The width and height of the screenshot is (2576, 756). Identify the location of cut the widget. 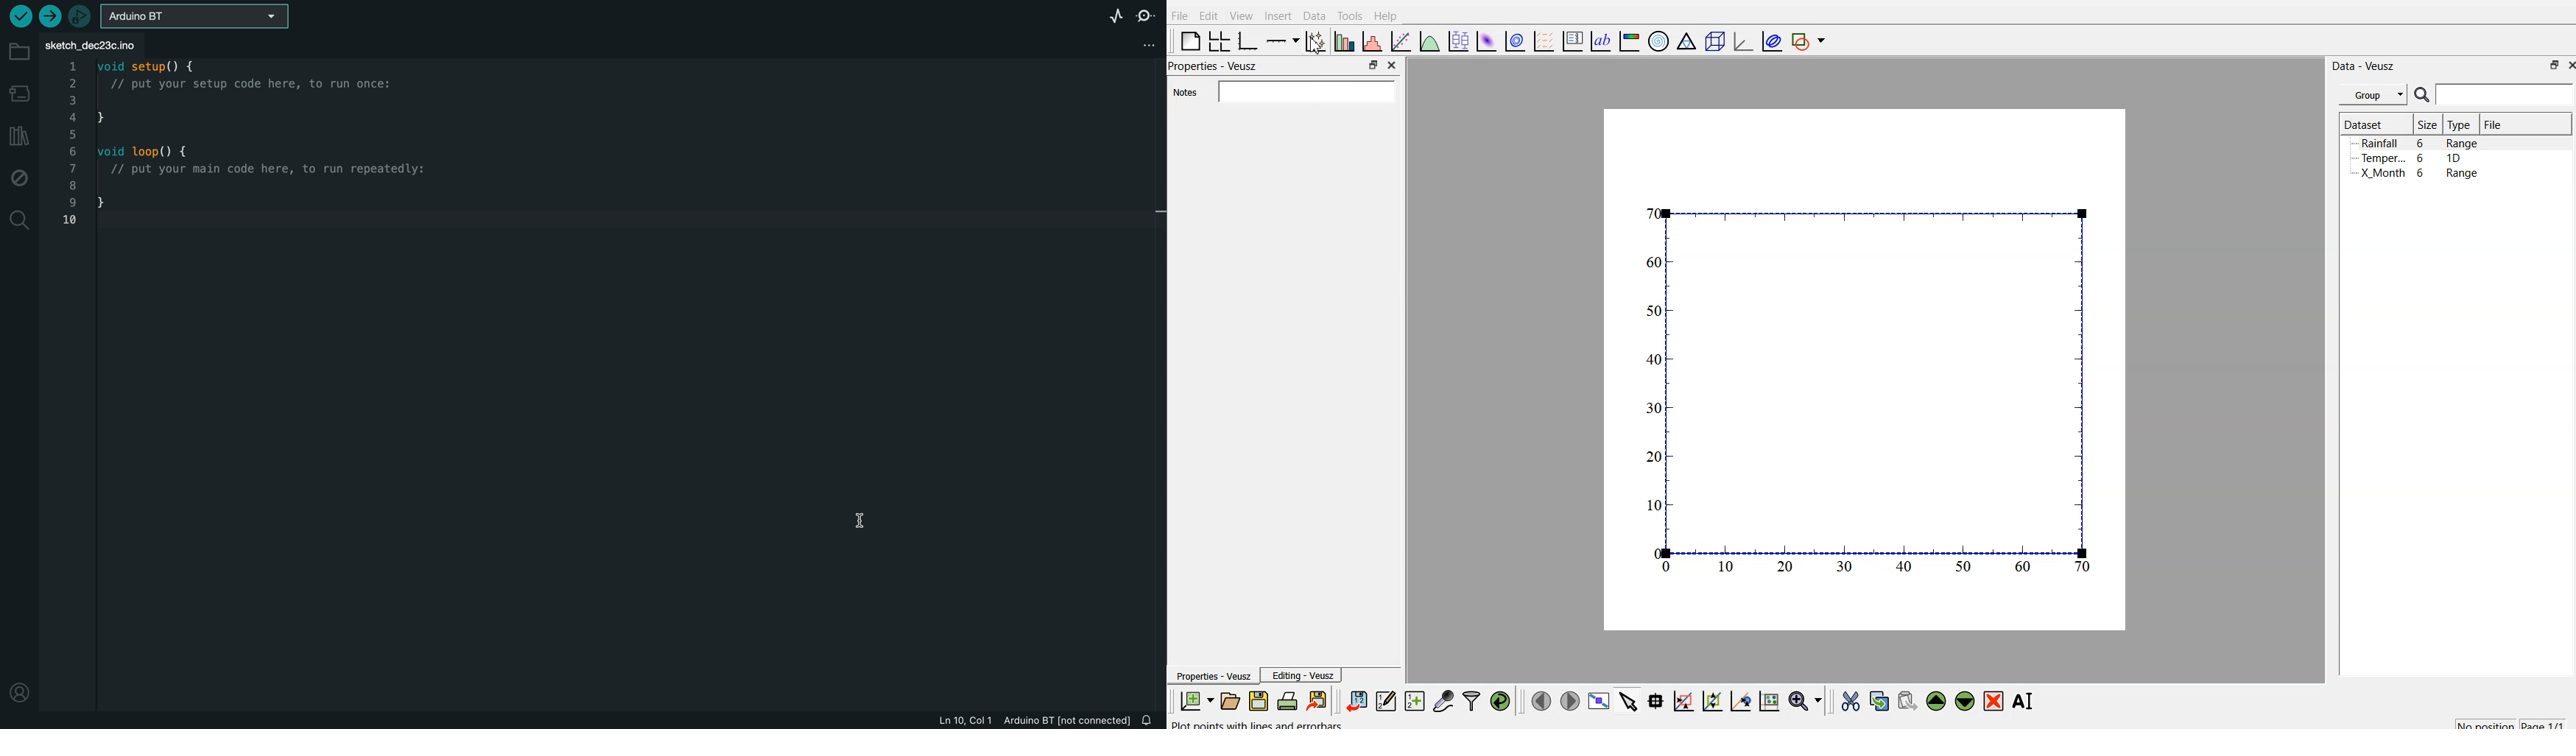
(1849, 700).